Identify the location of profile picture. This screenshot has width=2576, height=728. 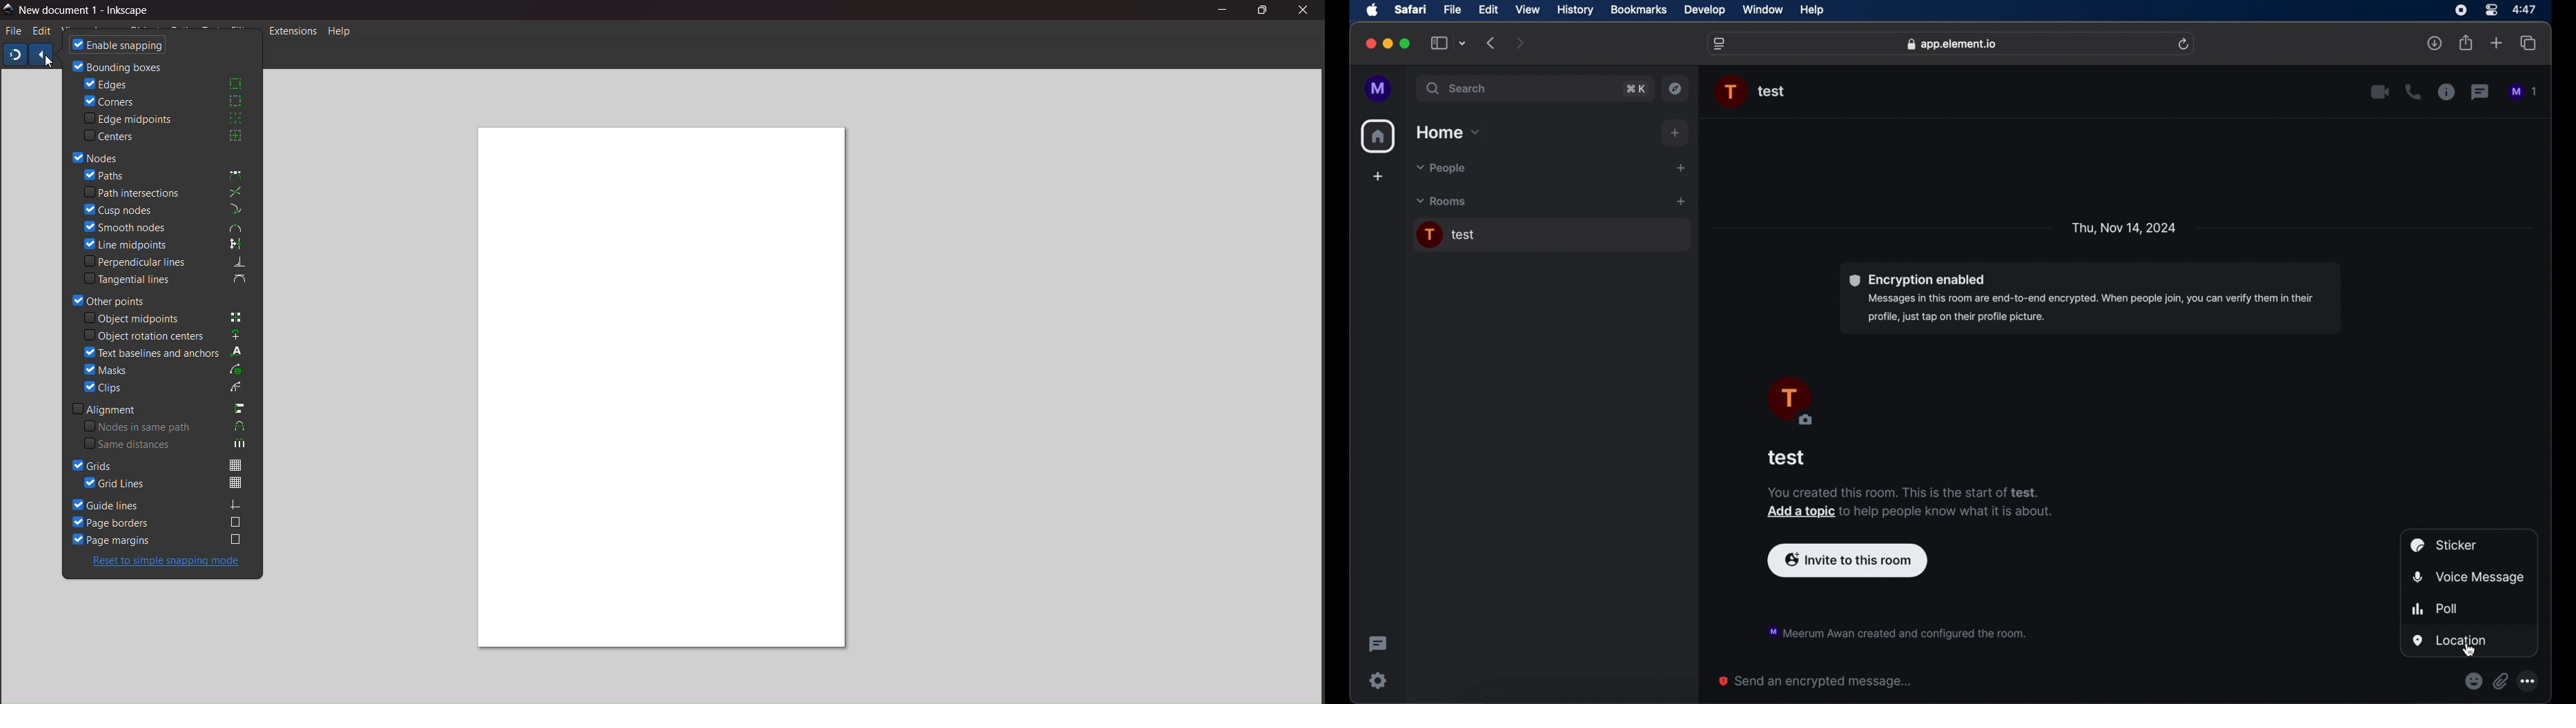
(1789, 402).